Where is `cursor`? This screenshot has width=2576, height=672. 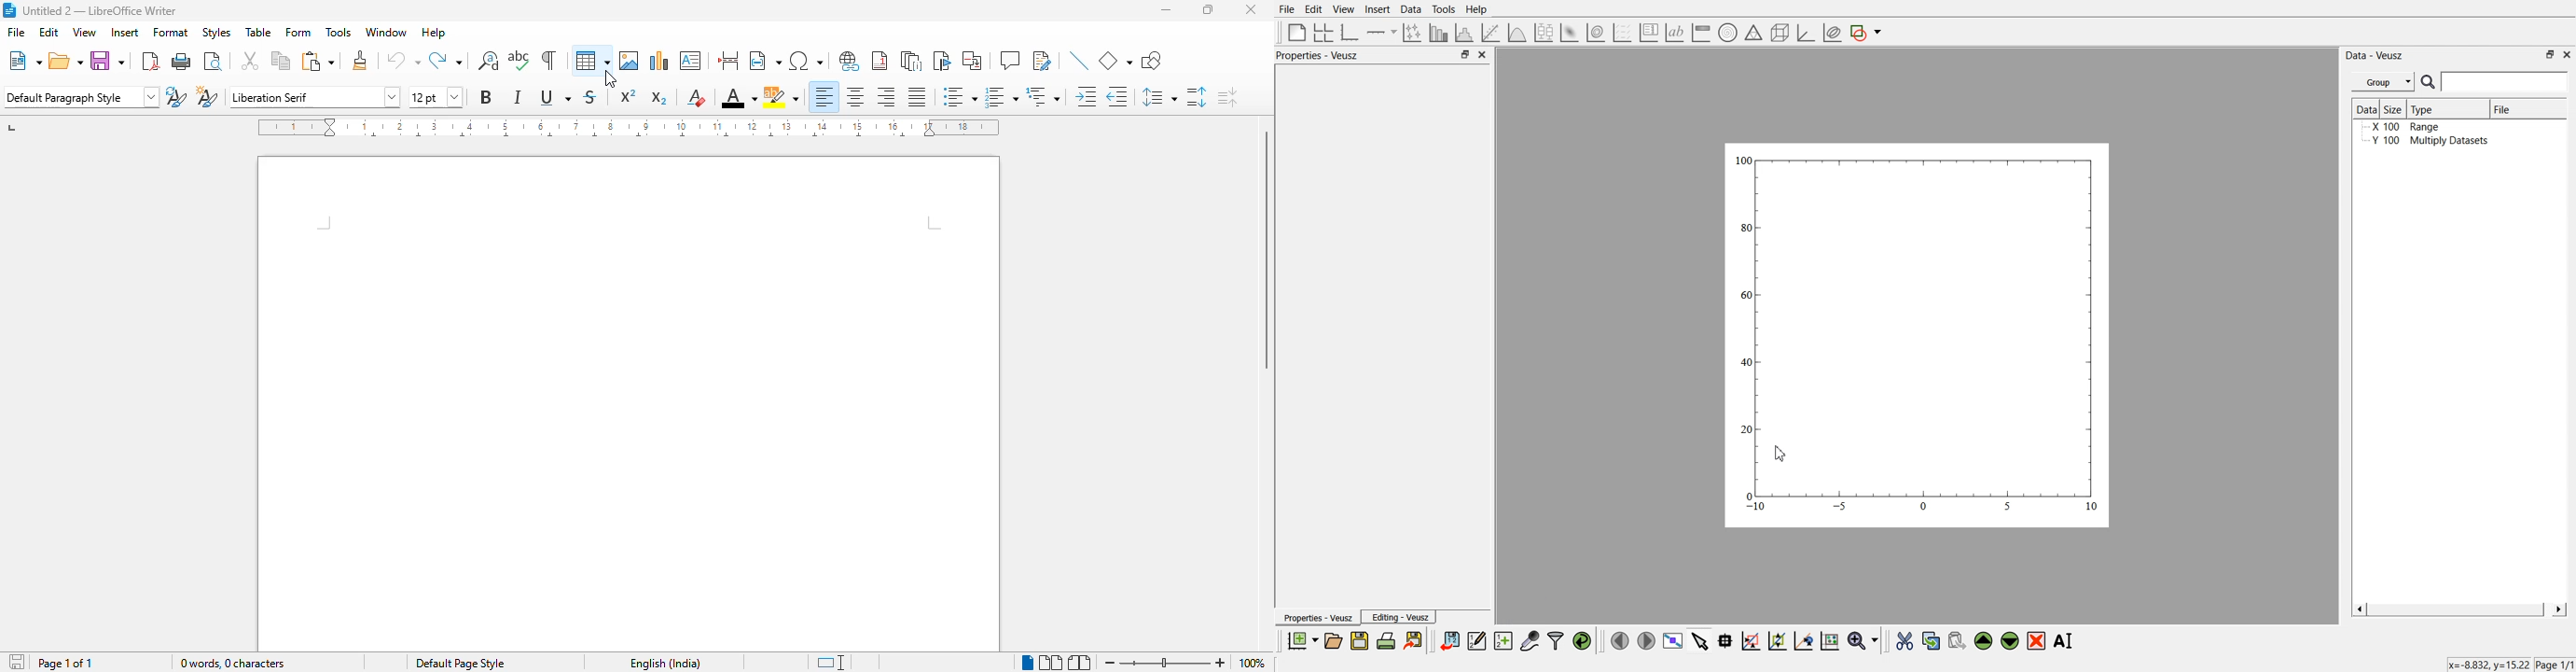
cursor is located at coordinates (612, 78).